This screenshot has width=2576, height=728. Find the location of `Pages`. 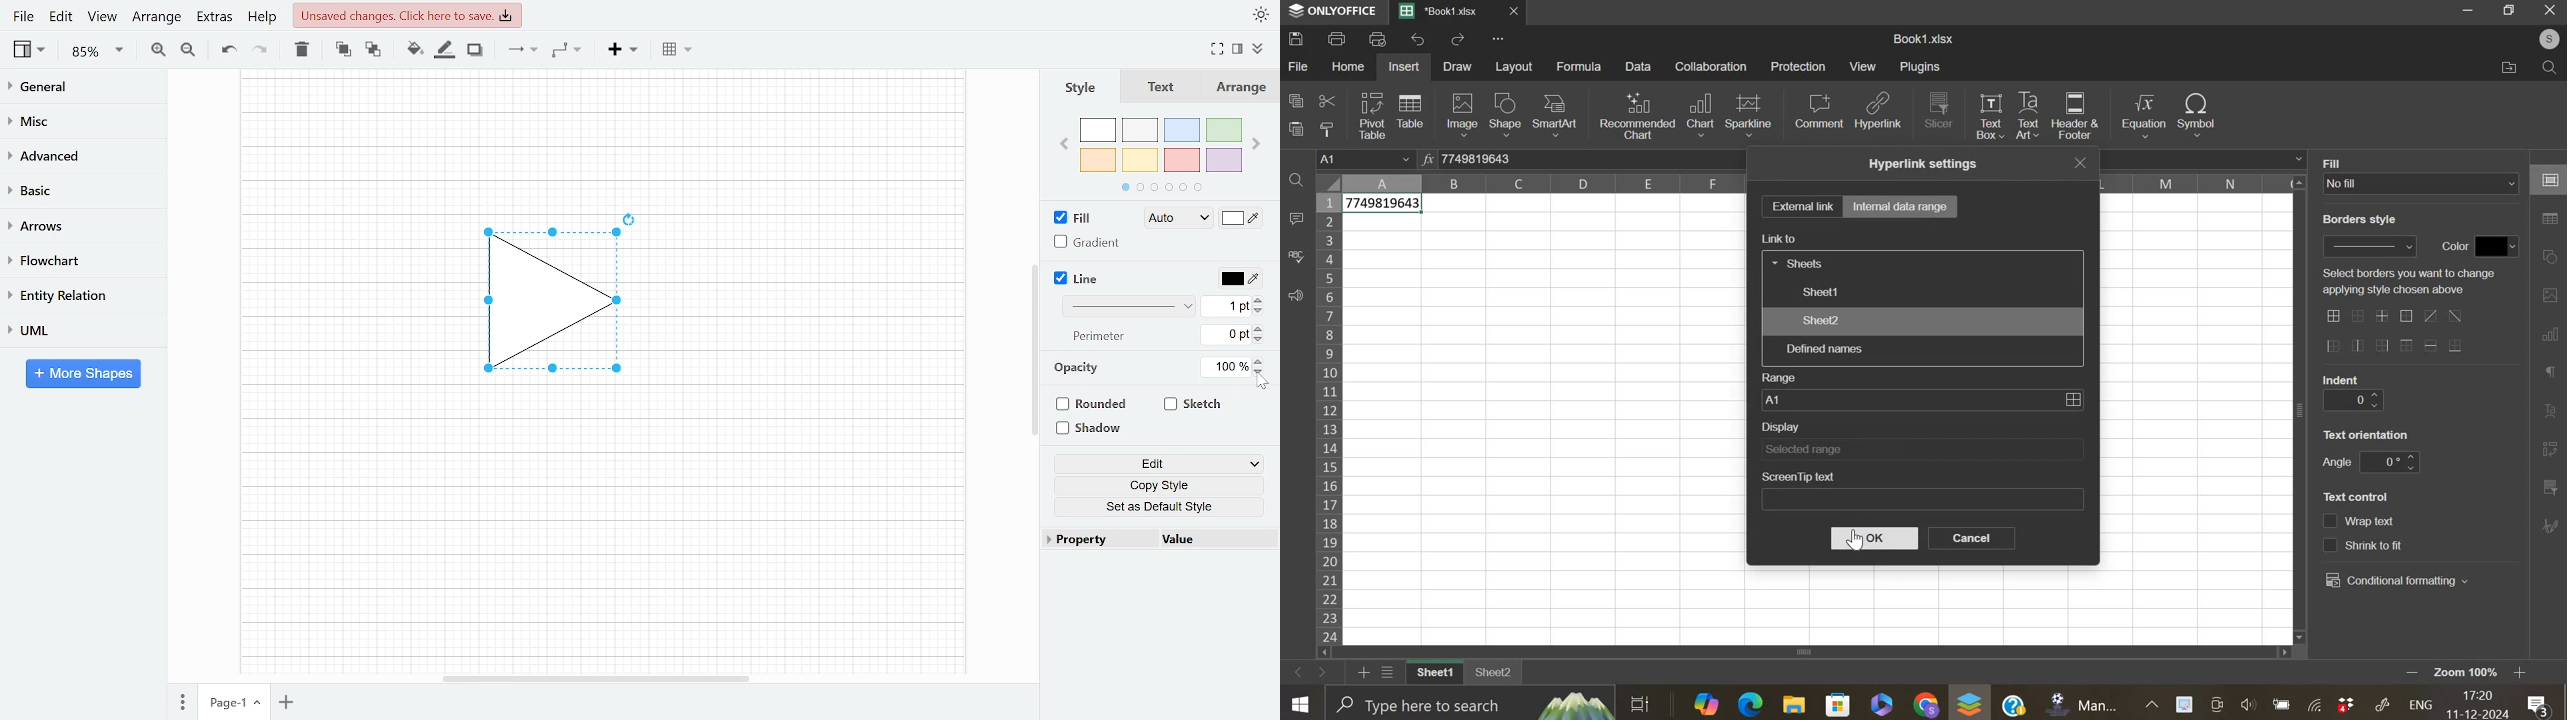

Pages is located at coordinates (181, 704).